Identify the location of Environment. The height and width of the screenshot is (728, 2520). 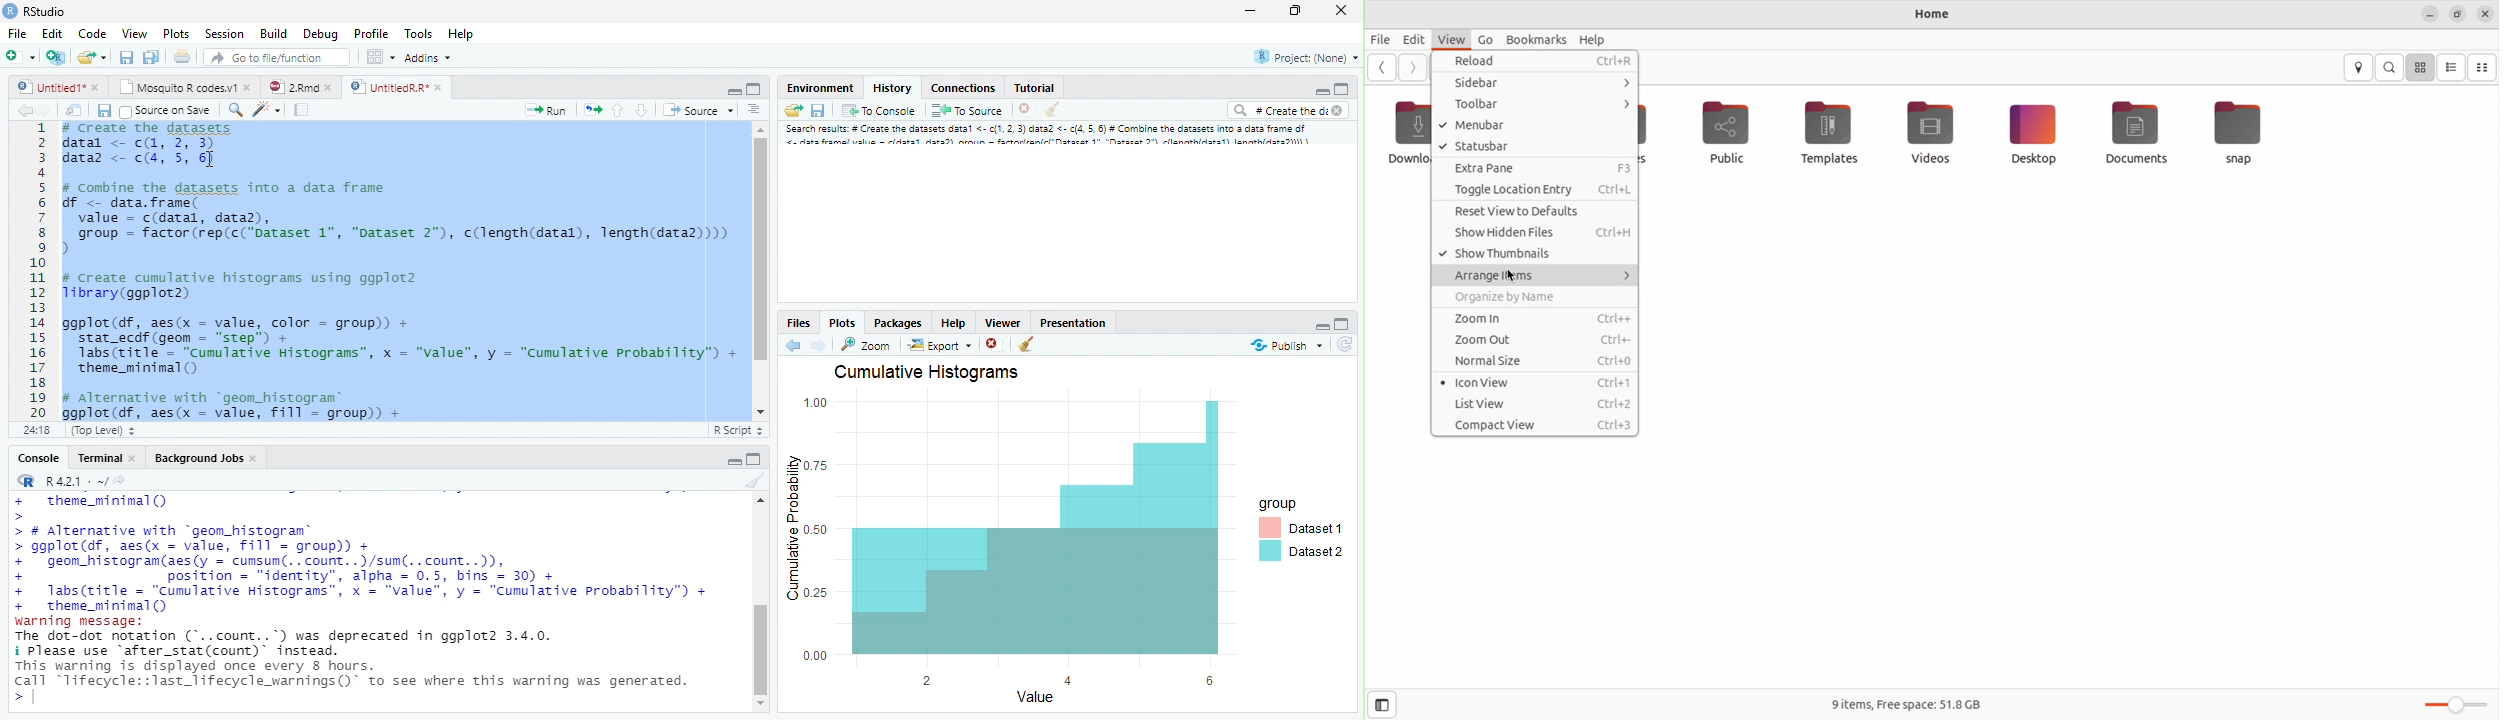
(819, 88).